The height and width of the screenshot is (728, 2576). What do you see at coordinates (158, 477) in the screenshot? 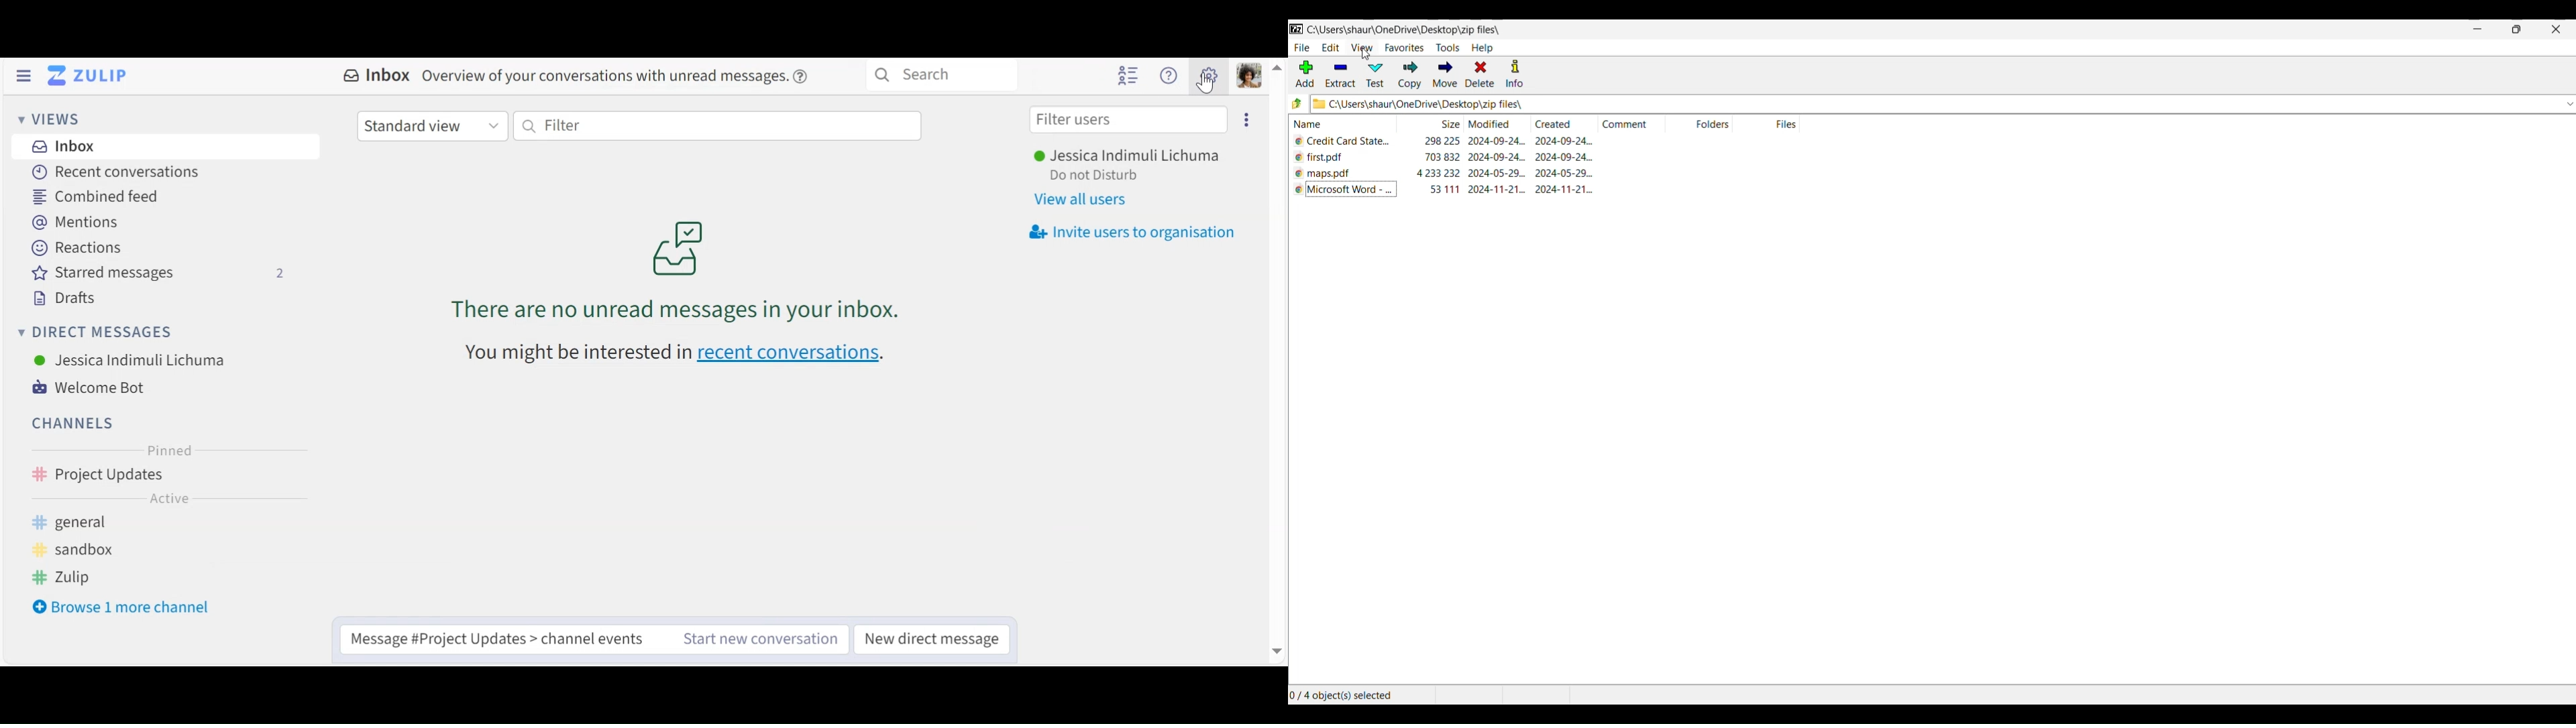
I see `Channels` at bounding box center [158, 477].